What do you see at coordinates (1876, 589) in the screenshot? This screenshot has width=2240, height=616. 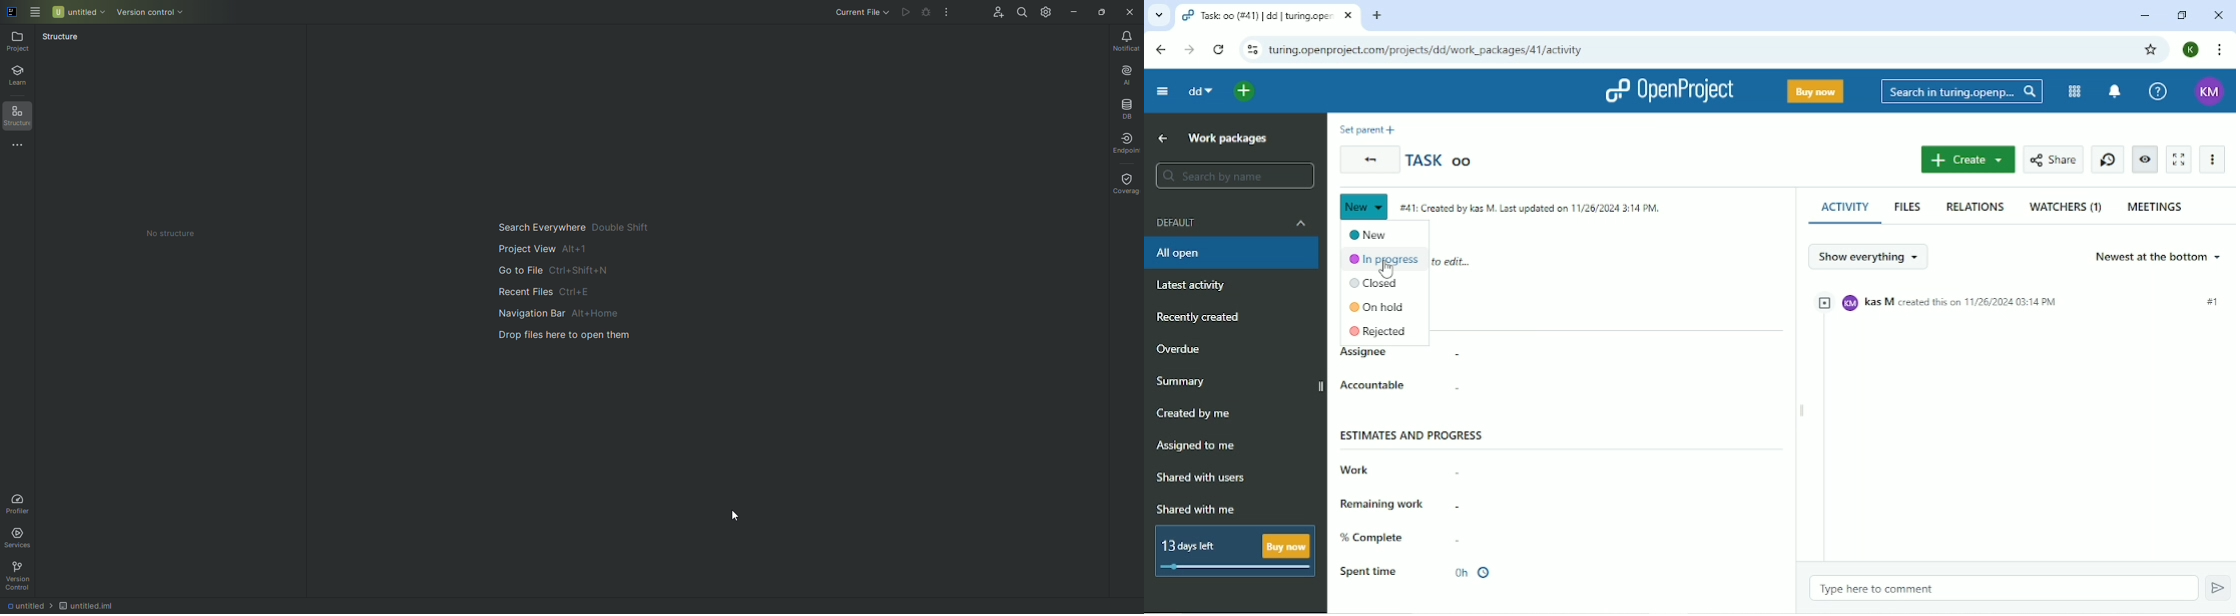 I see `Type here to comment` at bounding box center [1876, 589].